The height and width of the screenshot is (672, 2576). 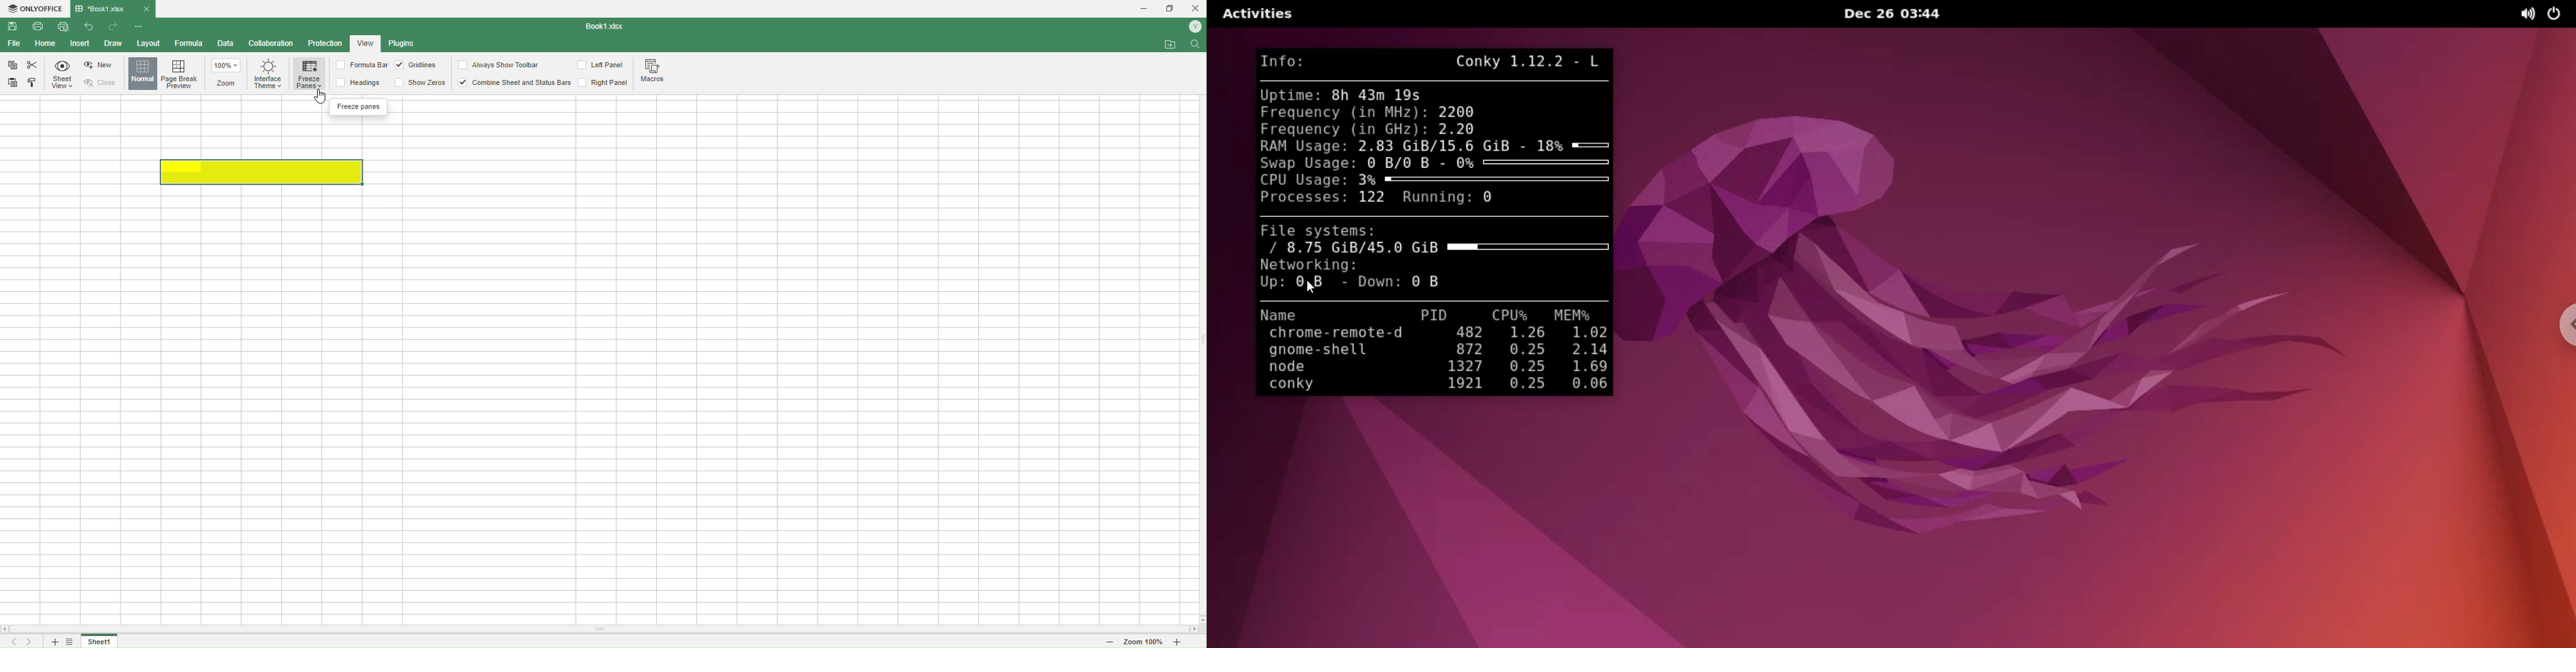 I want to click on Close, so click(x=1196, y=8).